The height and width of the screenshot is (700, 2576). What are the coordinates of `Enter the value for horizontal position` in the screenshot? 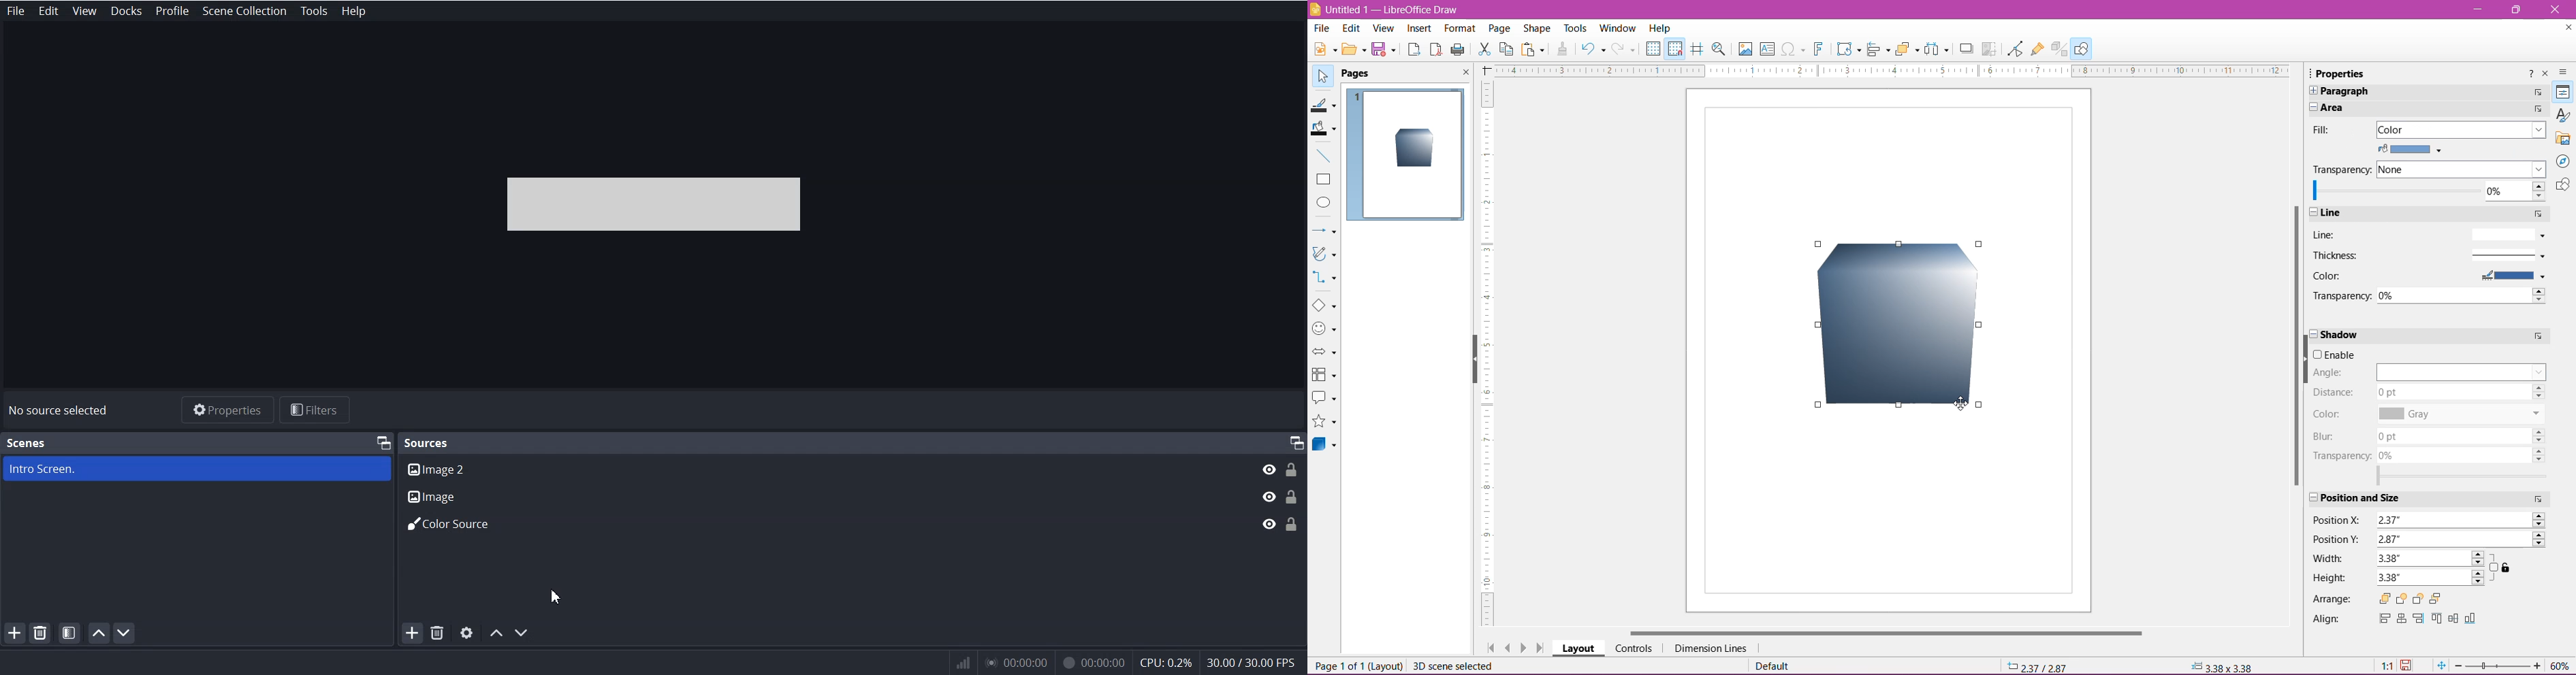 It's located at (2461, 520).